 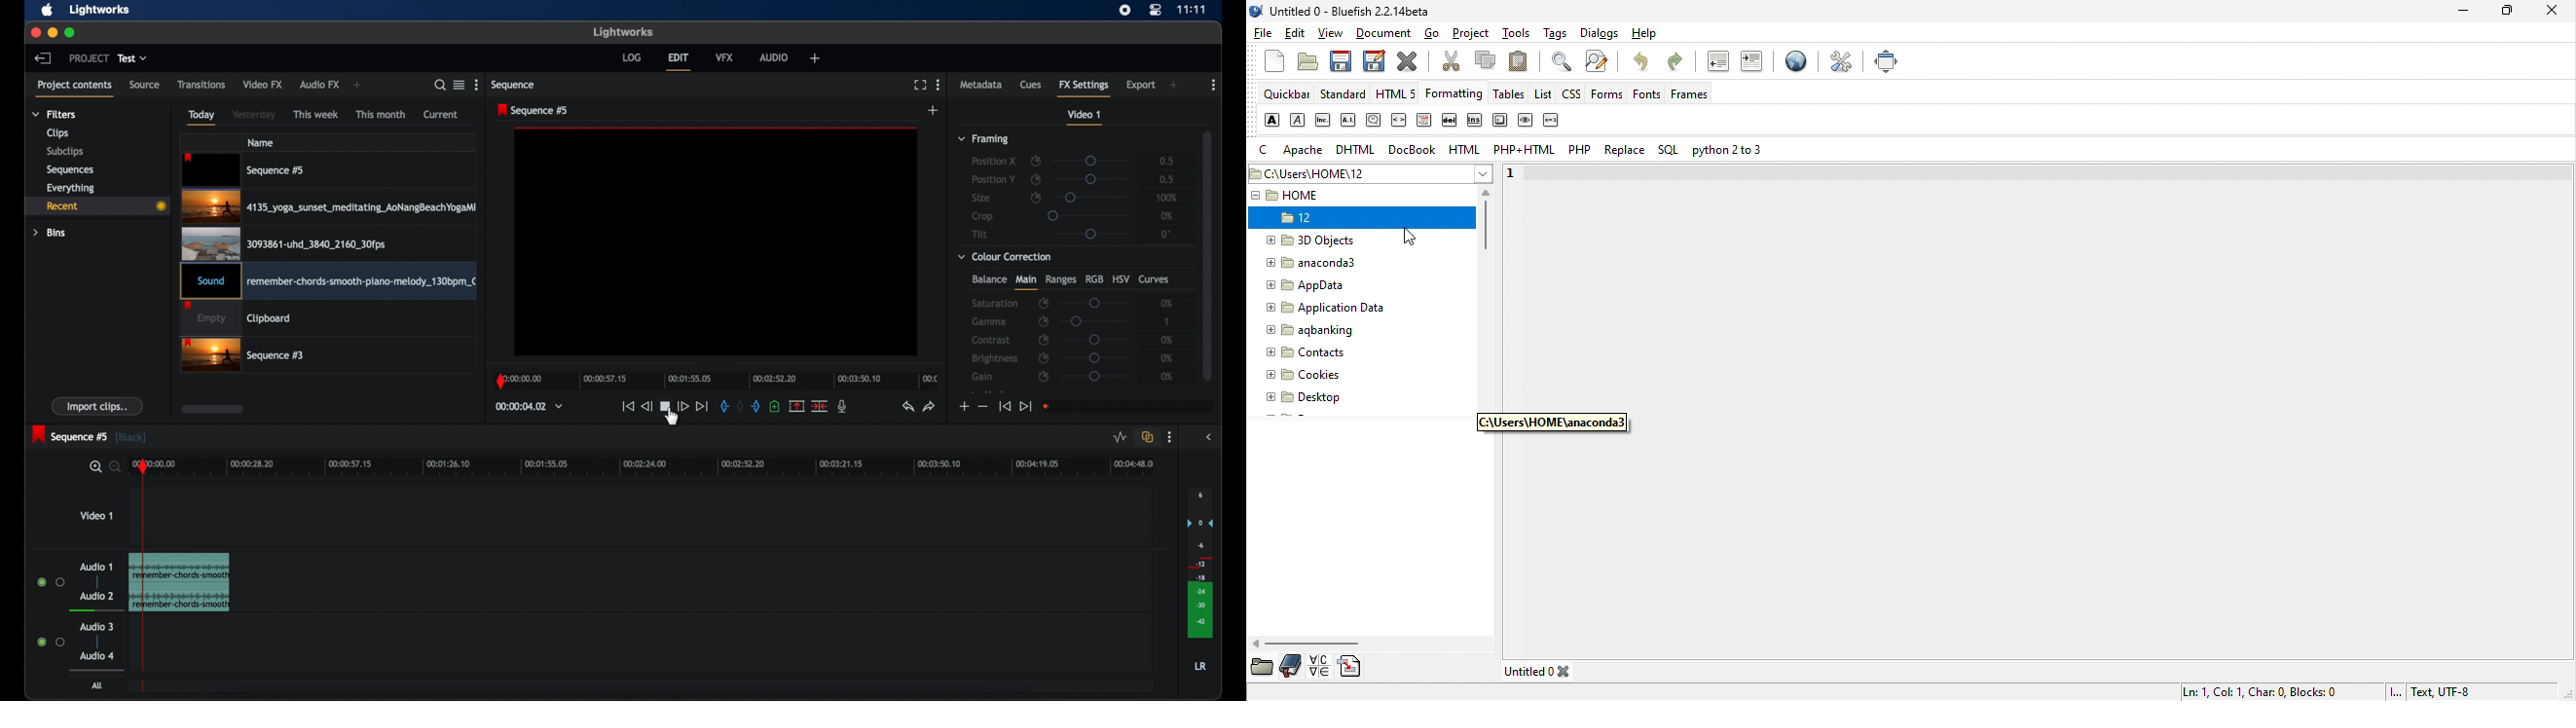 What do you see at coordinates (1550, 423) in the screenshot?
I see `|C:\Users\HOME\anaconda3|` at bounding box center [1550, 423].